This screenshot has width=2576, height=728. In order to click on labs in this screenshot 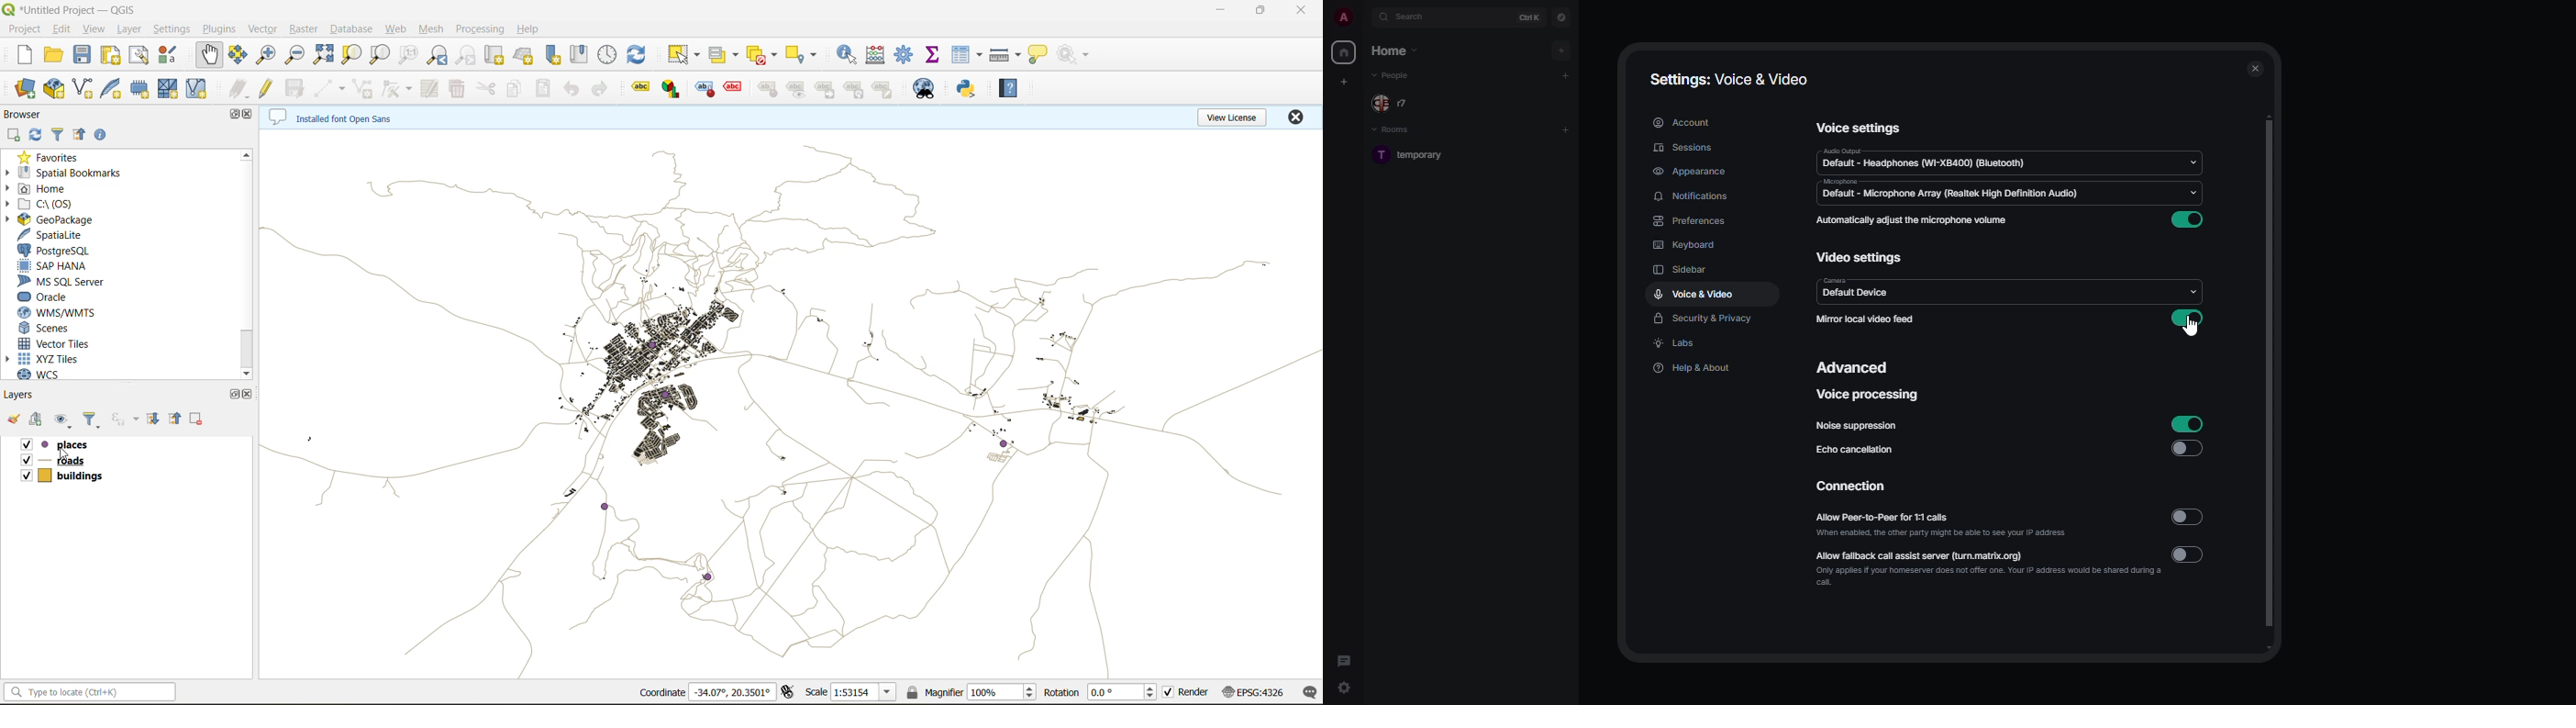, I will do `click(1677, 345)`.